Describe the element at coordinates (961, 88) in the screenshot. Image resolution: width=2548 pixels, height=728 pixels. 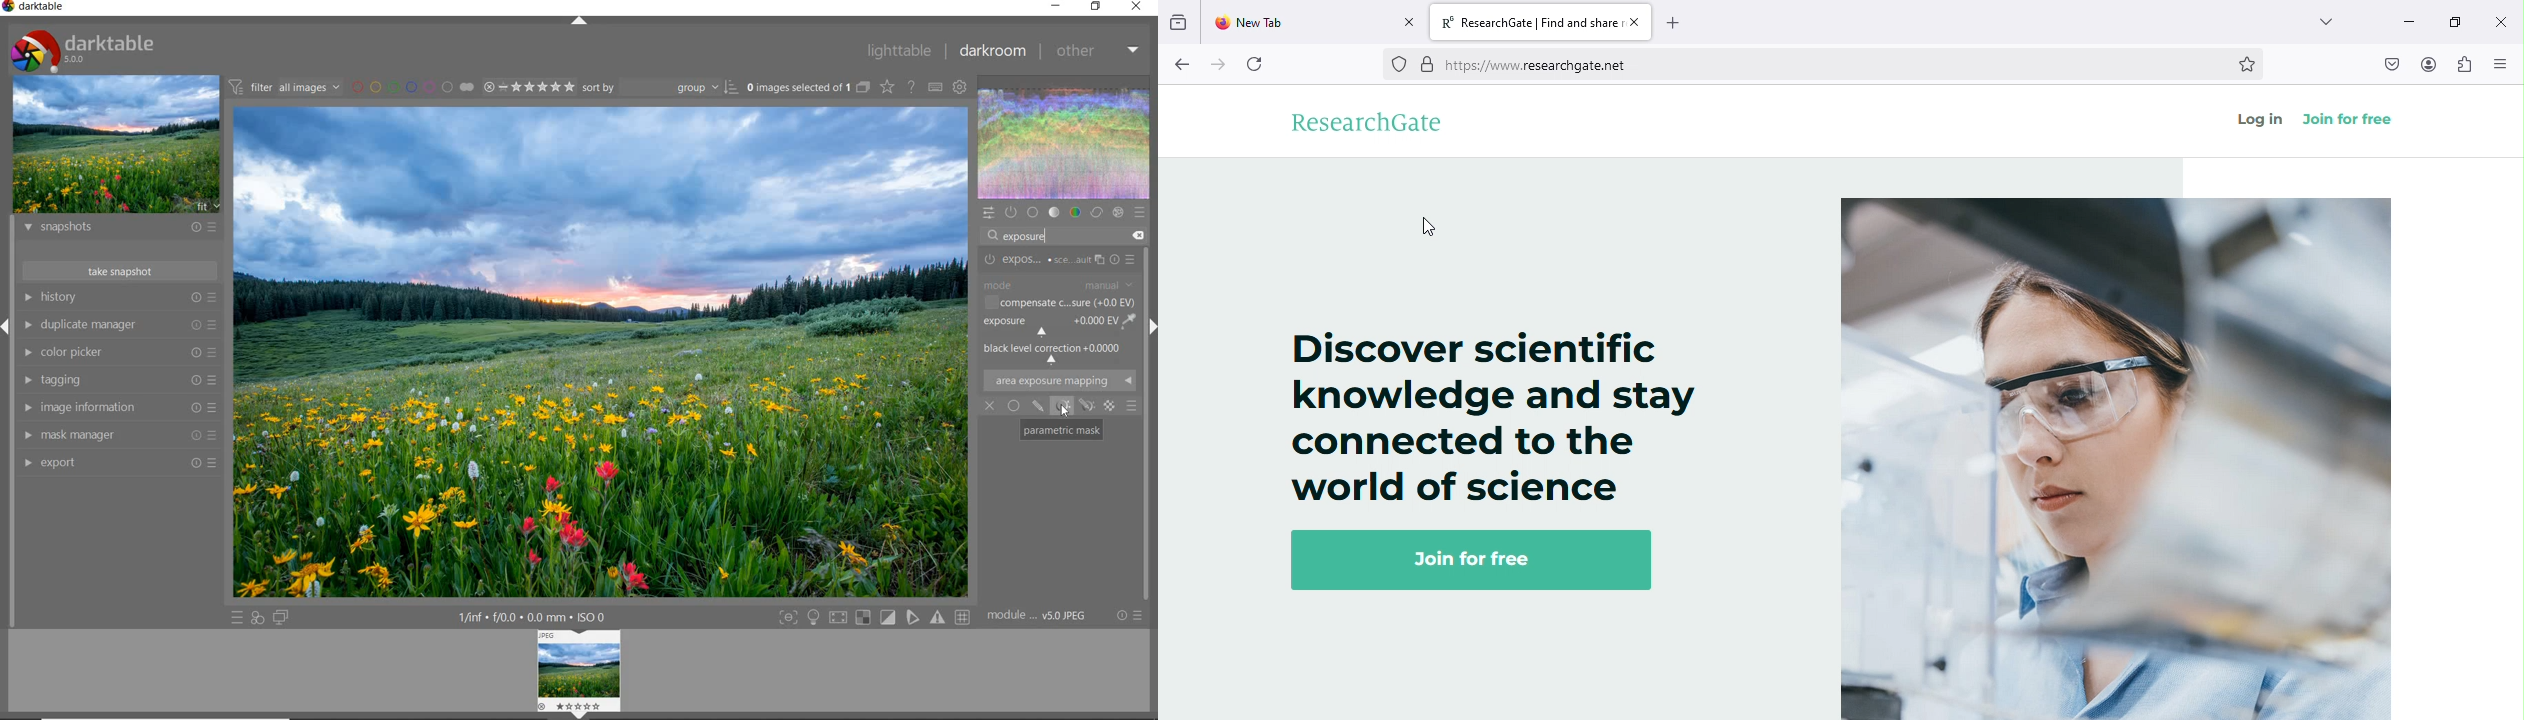
I see `show global preferences` at that location.